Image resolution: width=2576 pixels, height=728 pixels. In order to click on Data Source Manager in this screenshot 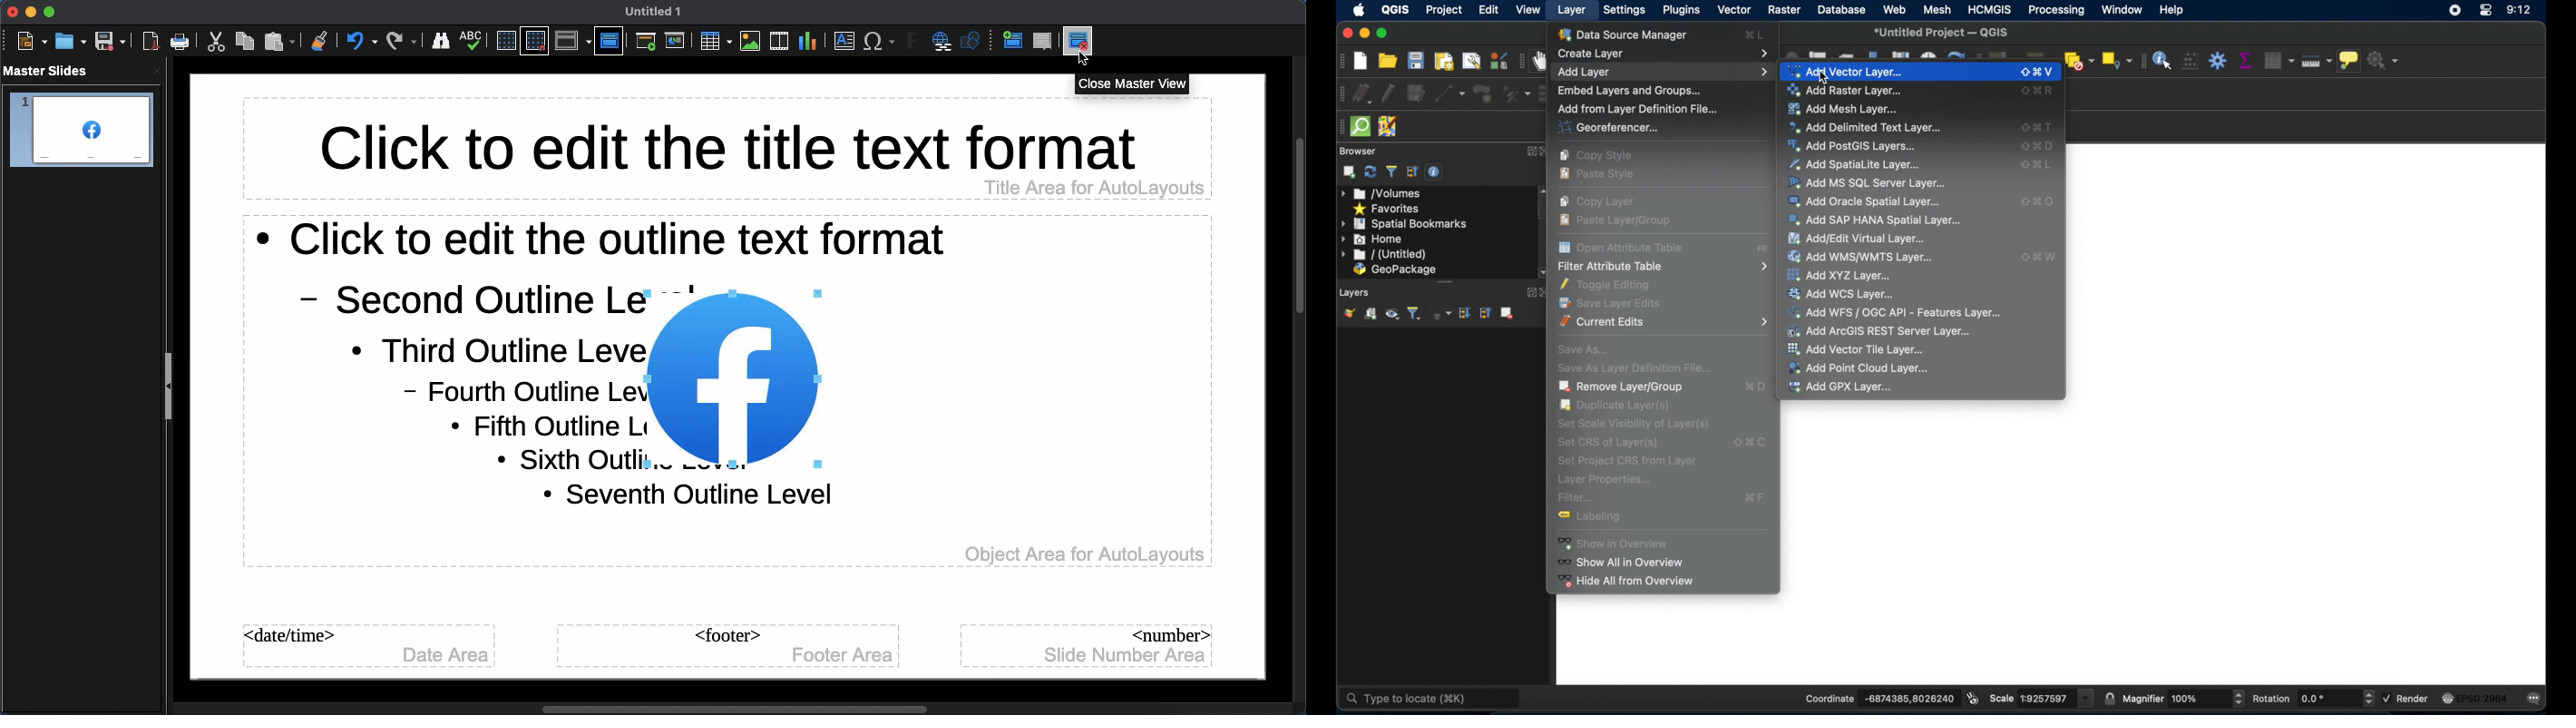, I will do `click(1660, 35)`.